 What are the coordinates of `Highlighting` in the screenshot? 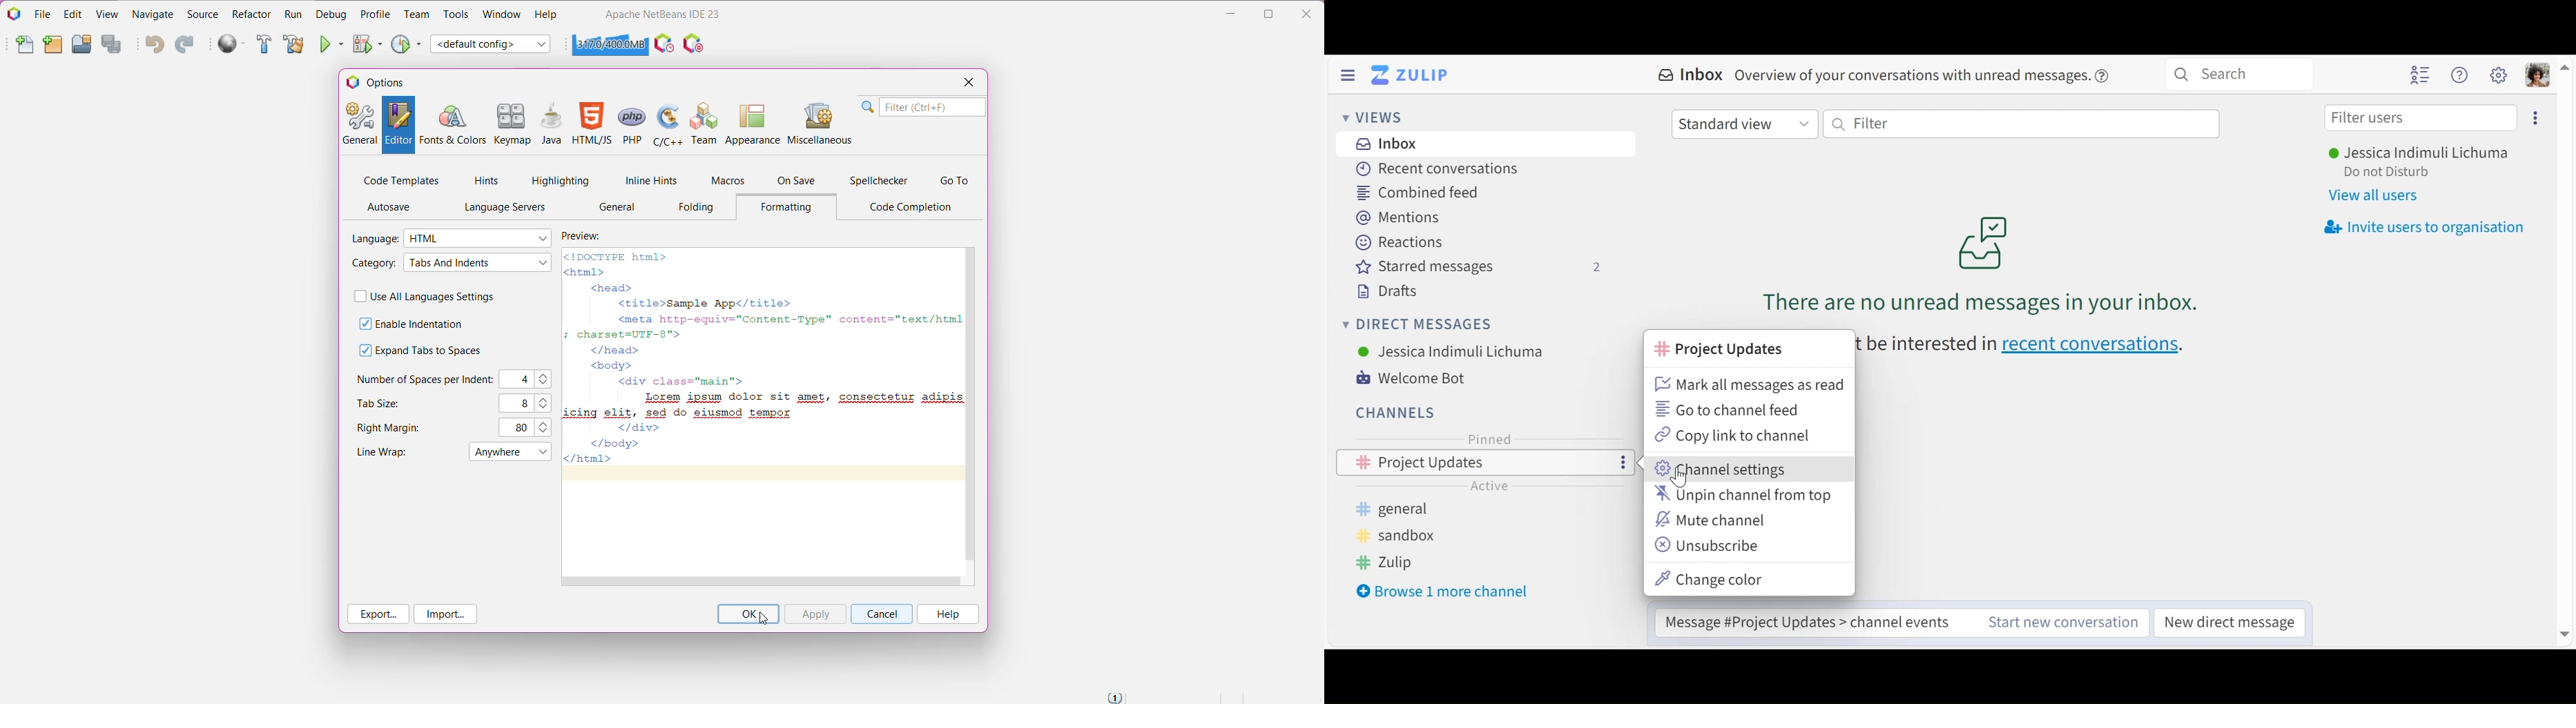 It's located at (561, 180).